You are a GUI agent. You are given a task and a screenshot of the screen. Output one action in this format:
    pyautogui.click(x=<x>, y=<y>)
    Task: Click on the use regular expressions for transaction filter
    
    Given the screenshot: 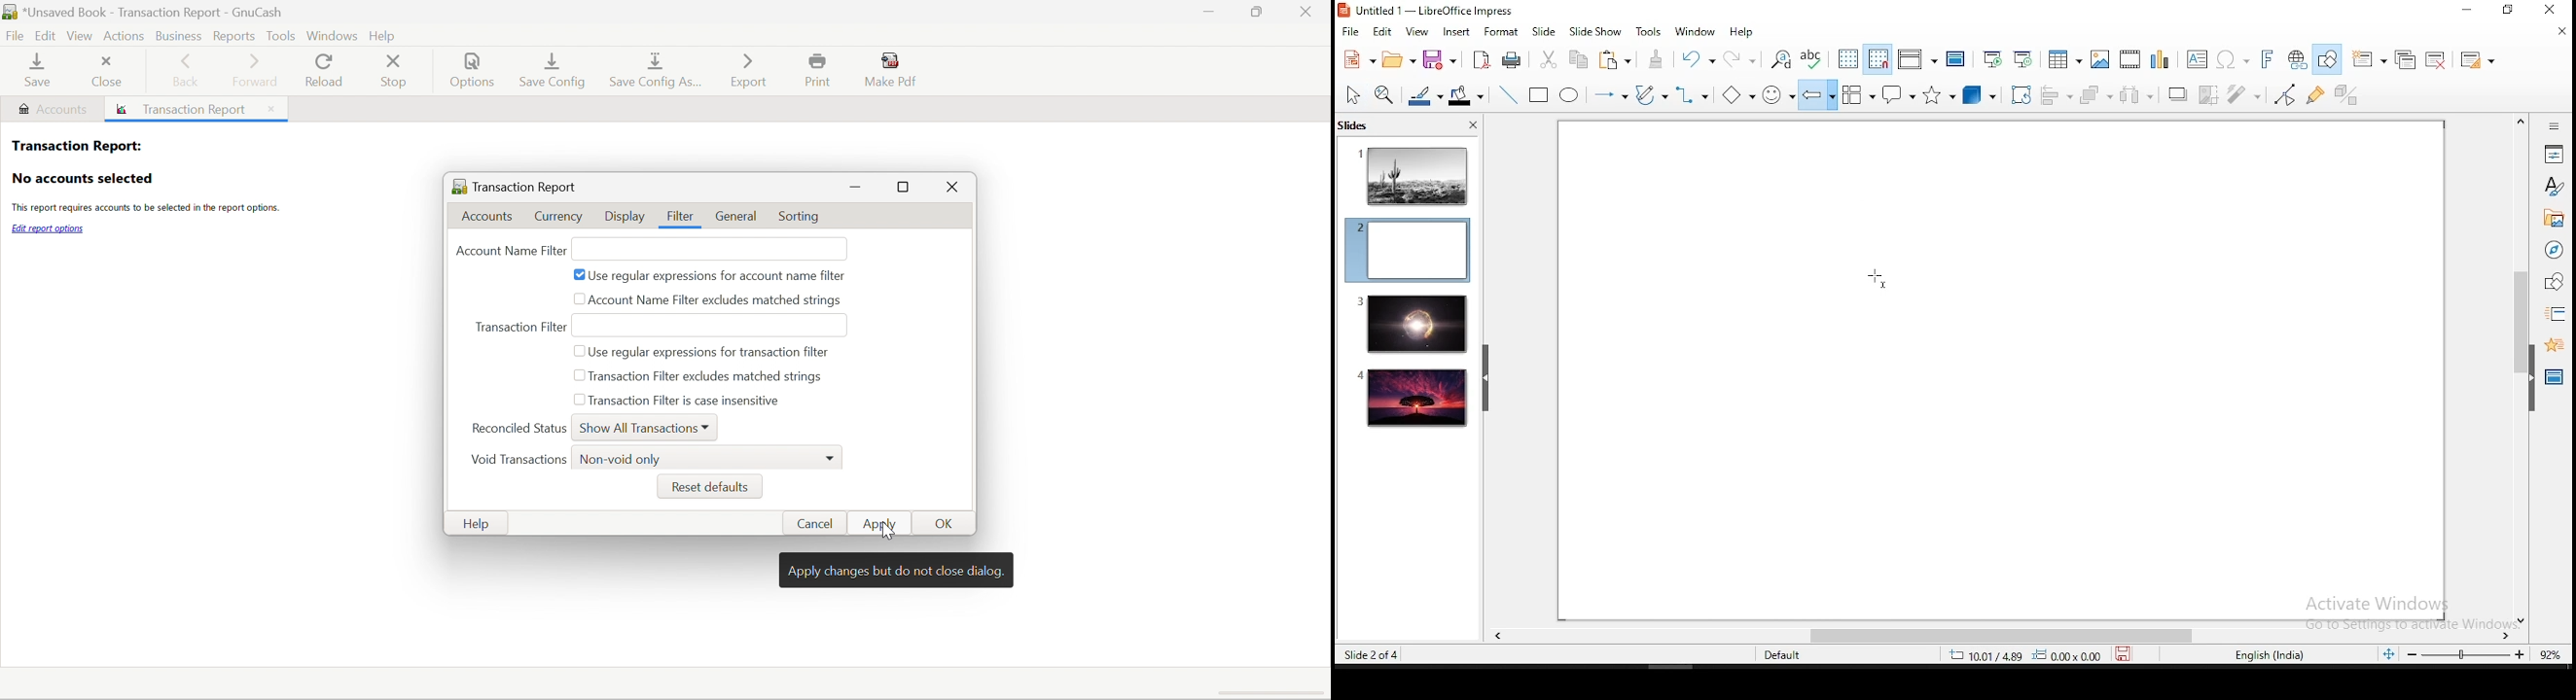 What is the action you would take?
    pyautogui.click(x=714, y=353)
    